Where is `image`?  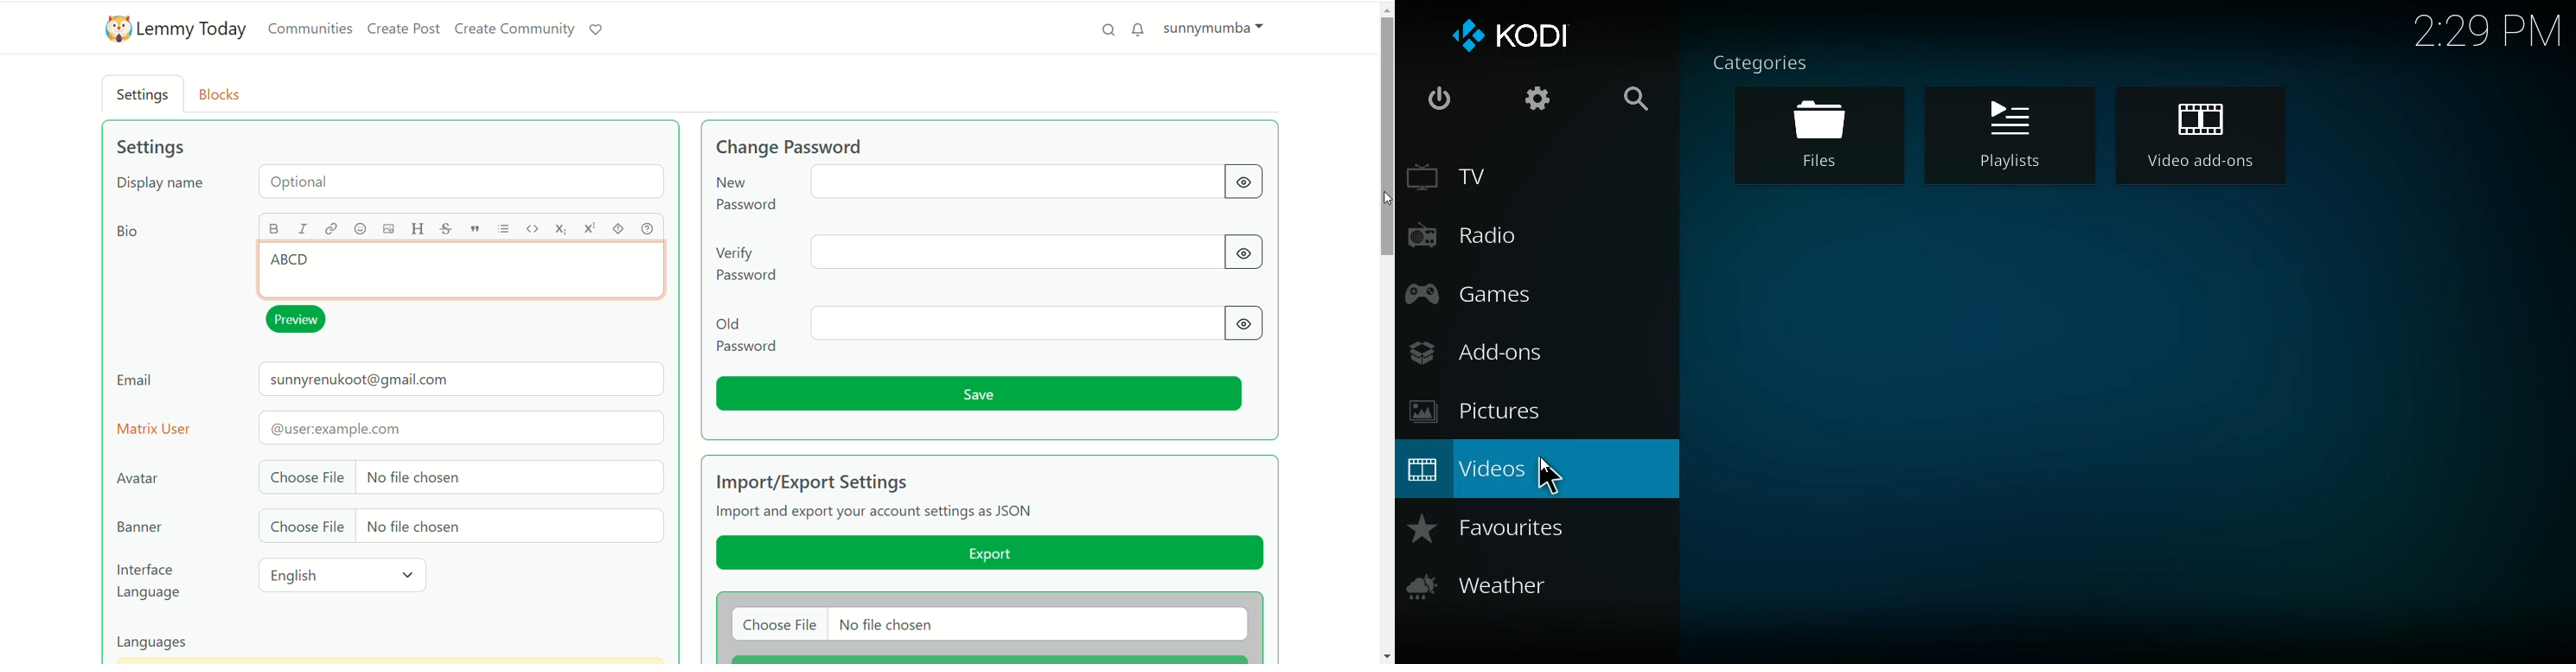 image is located at coordinates (384, 230).